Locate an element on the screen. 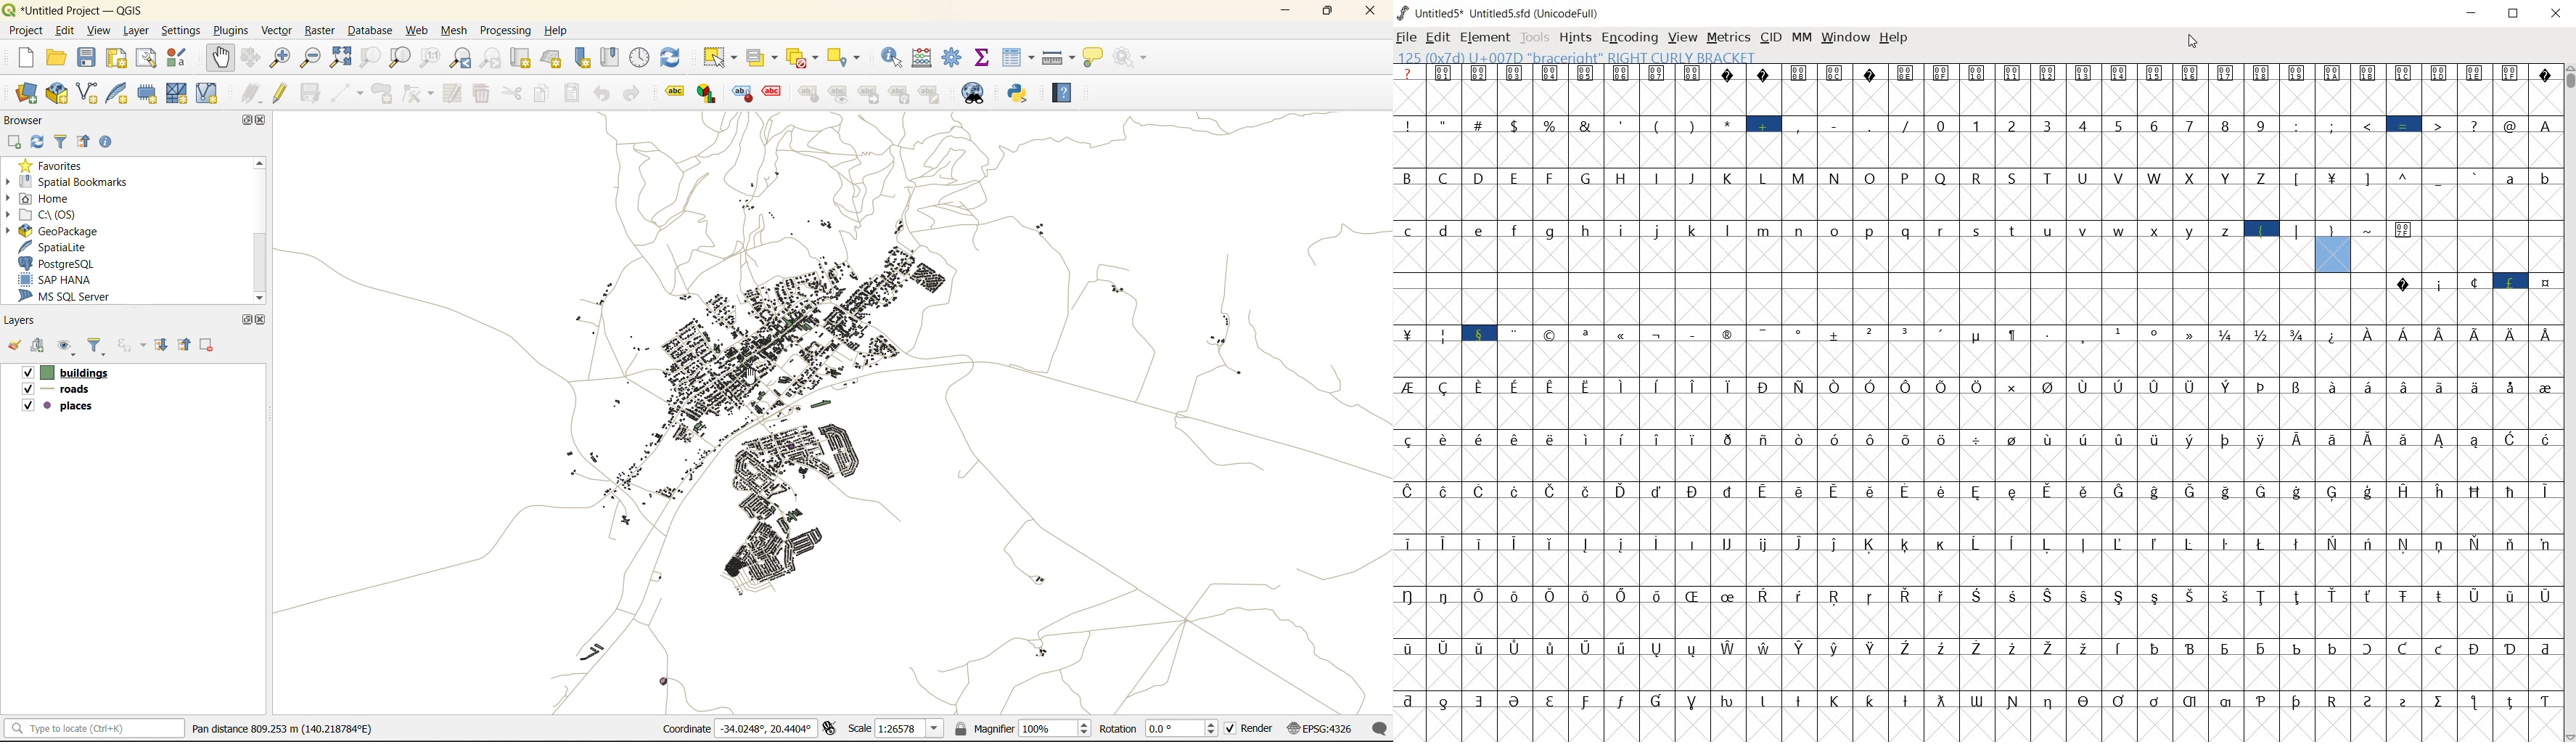 This screenshot has height=756, width=2576. open is located at coordinates (57, 58).